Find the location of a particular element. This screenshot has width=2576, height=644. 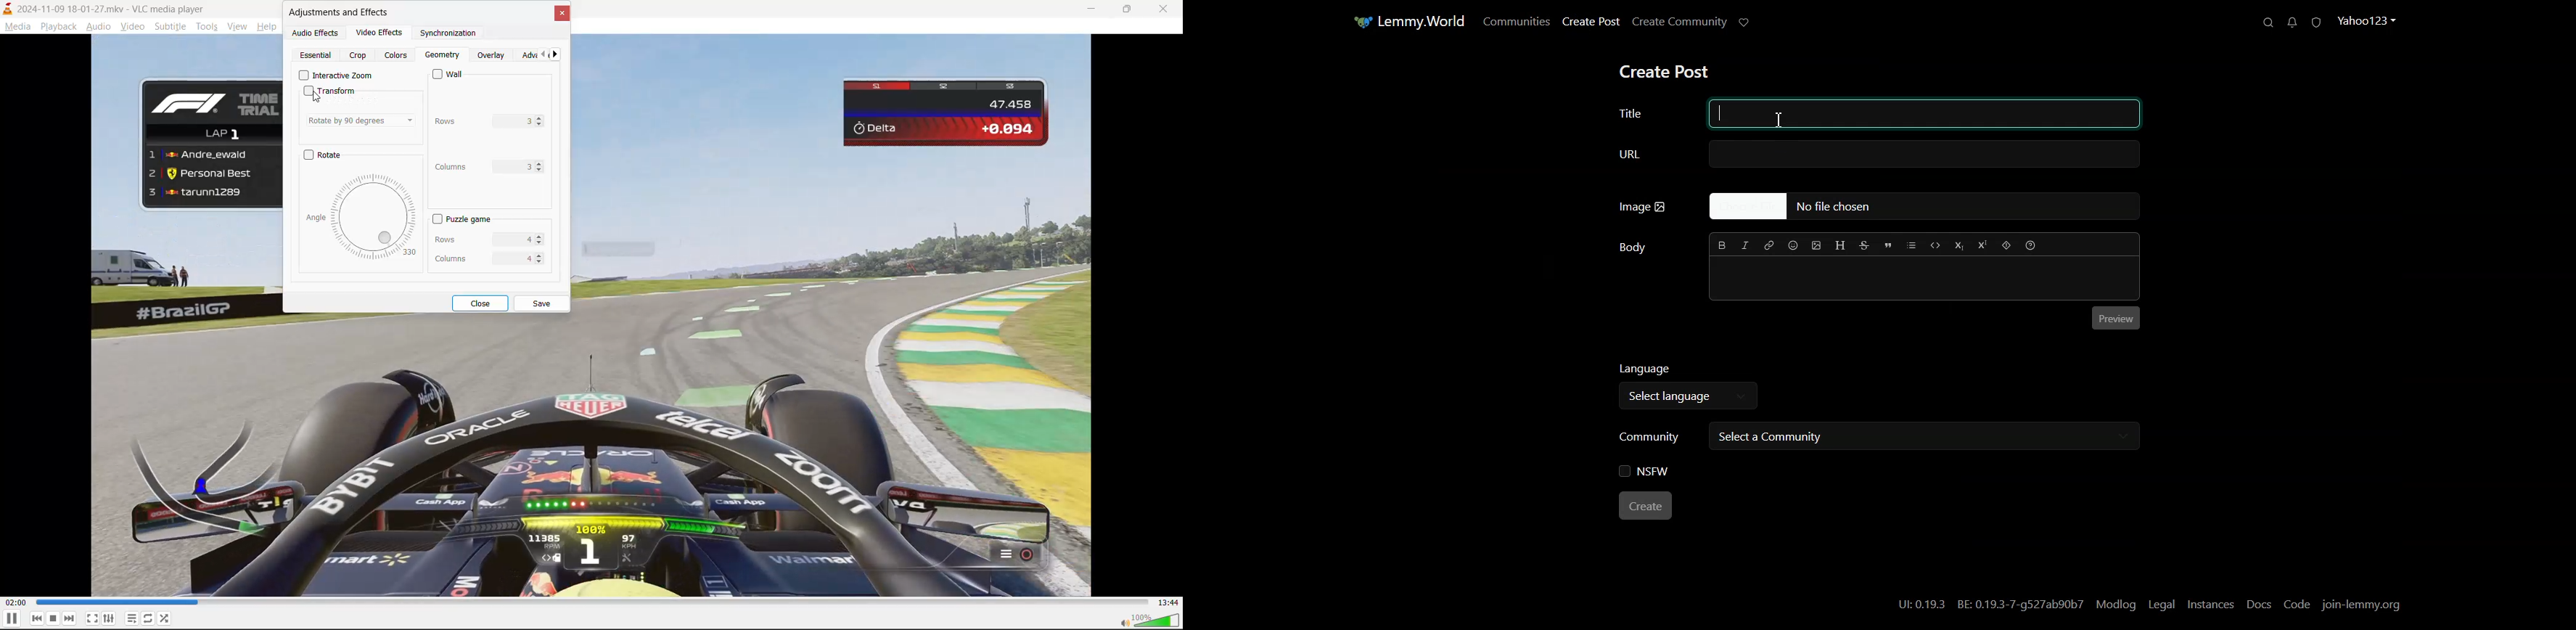

Increase is located at coordinates (541, 118).